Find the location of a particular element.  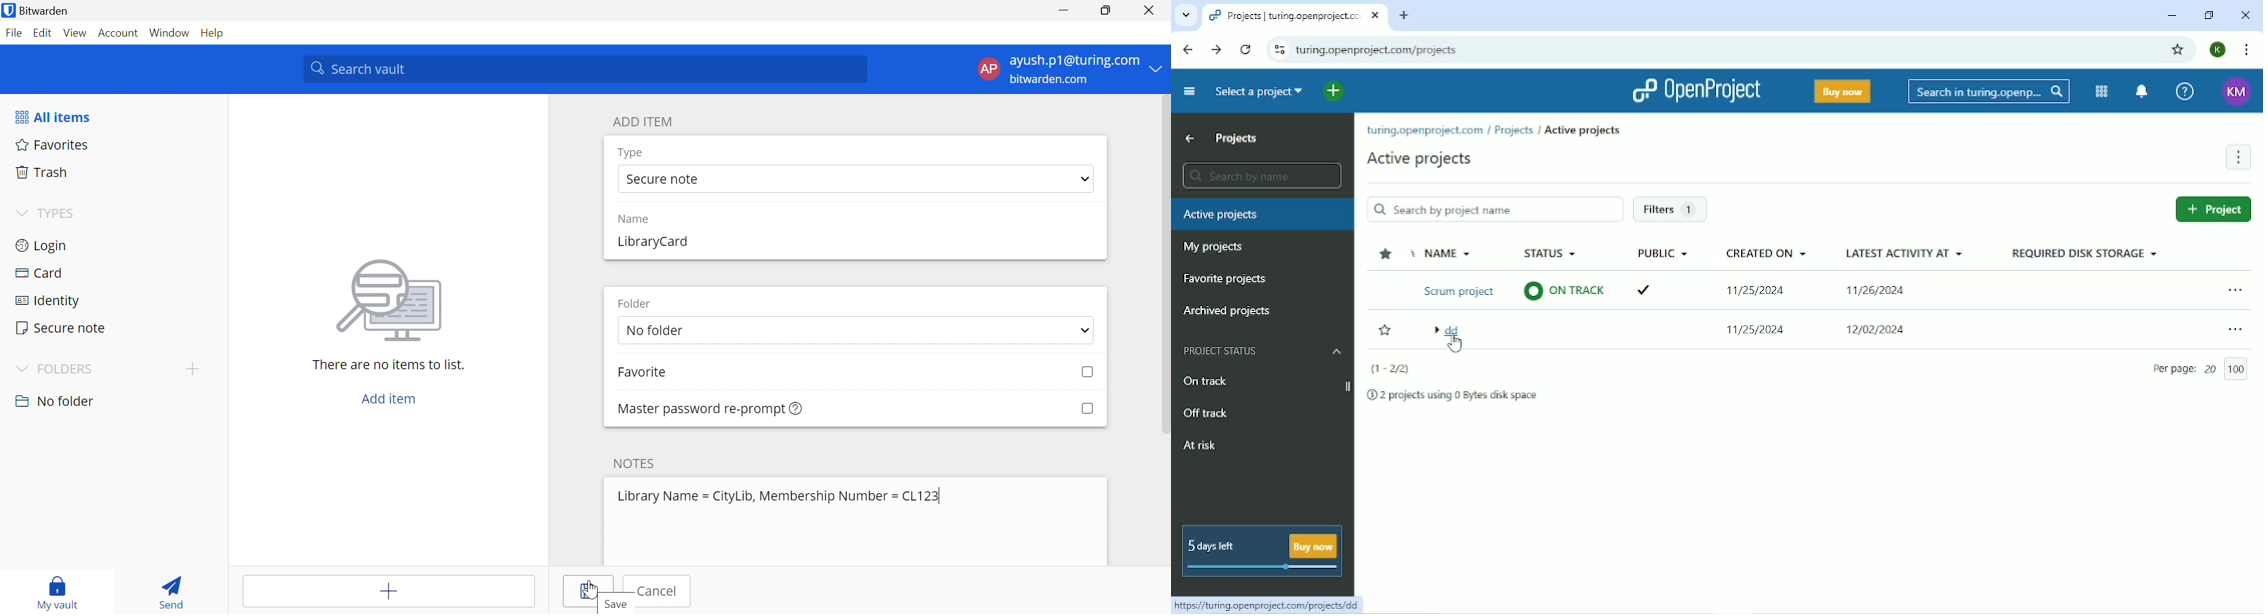

Add item is located at coordinates (389, 400).